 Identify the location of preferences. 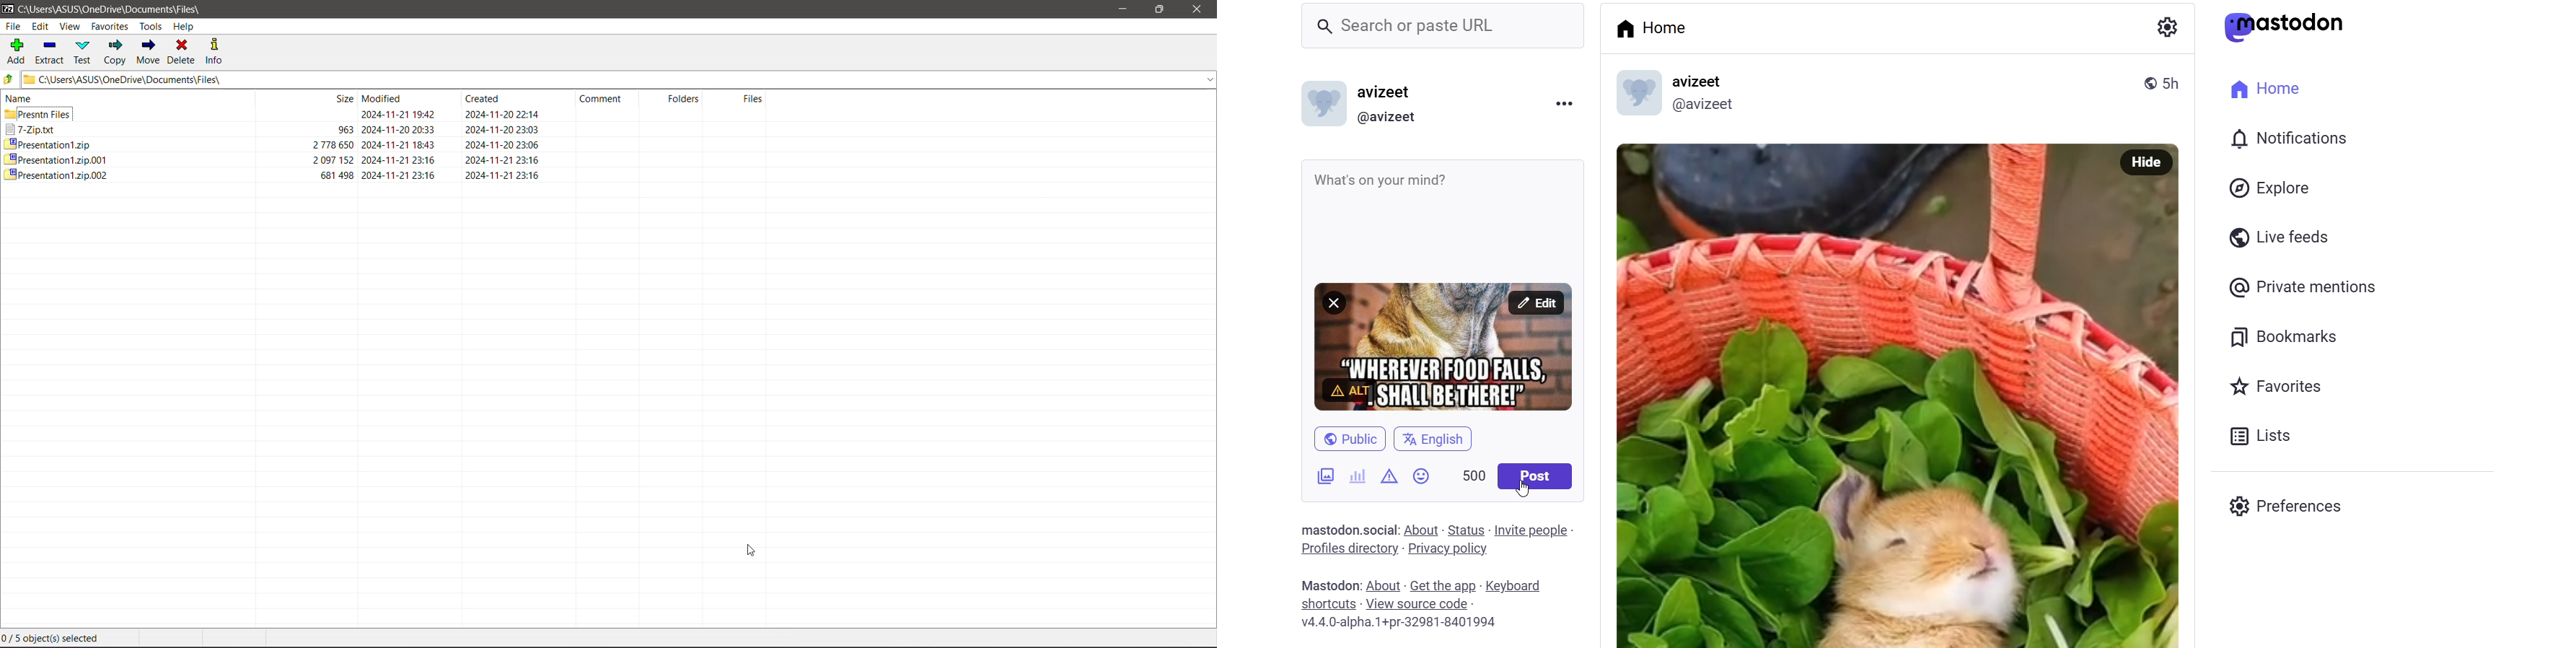
(2282, 503).